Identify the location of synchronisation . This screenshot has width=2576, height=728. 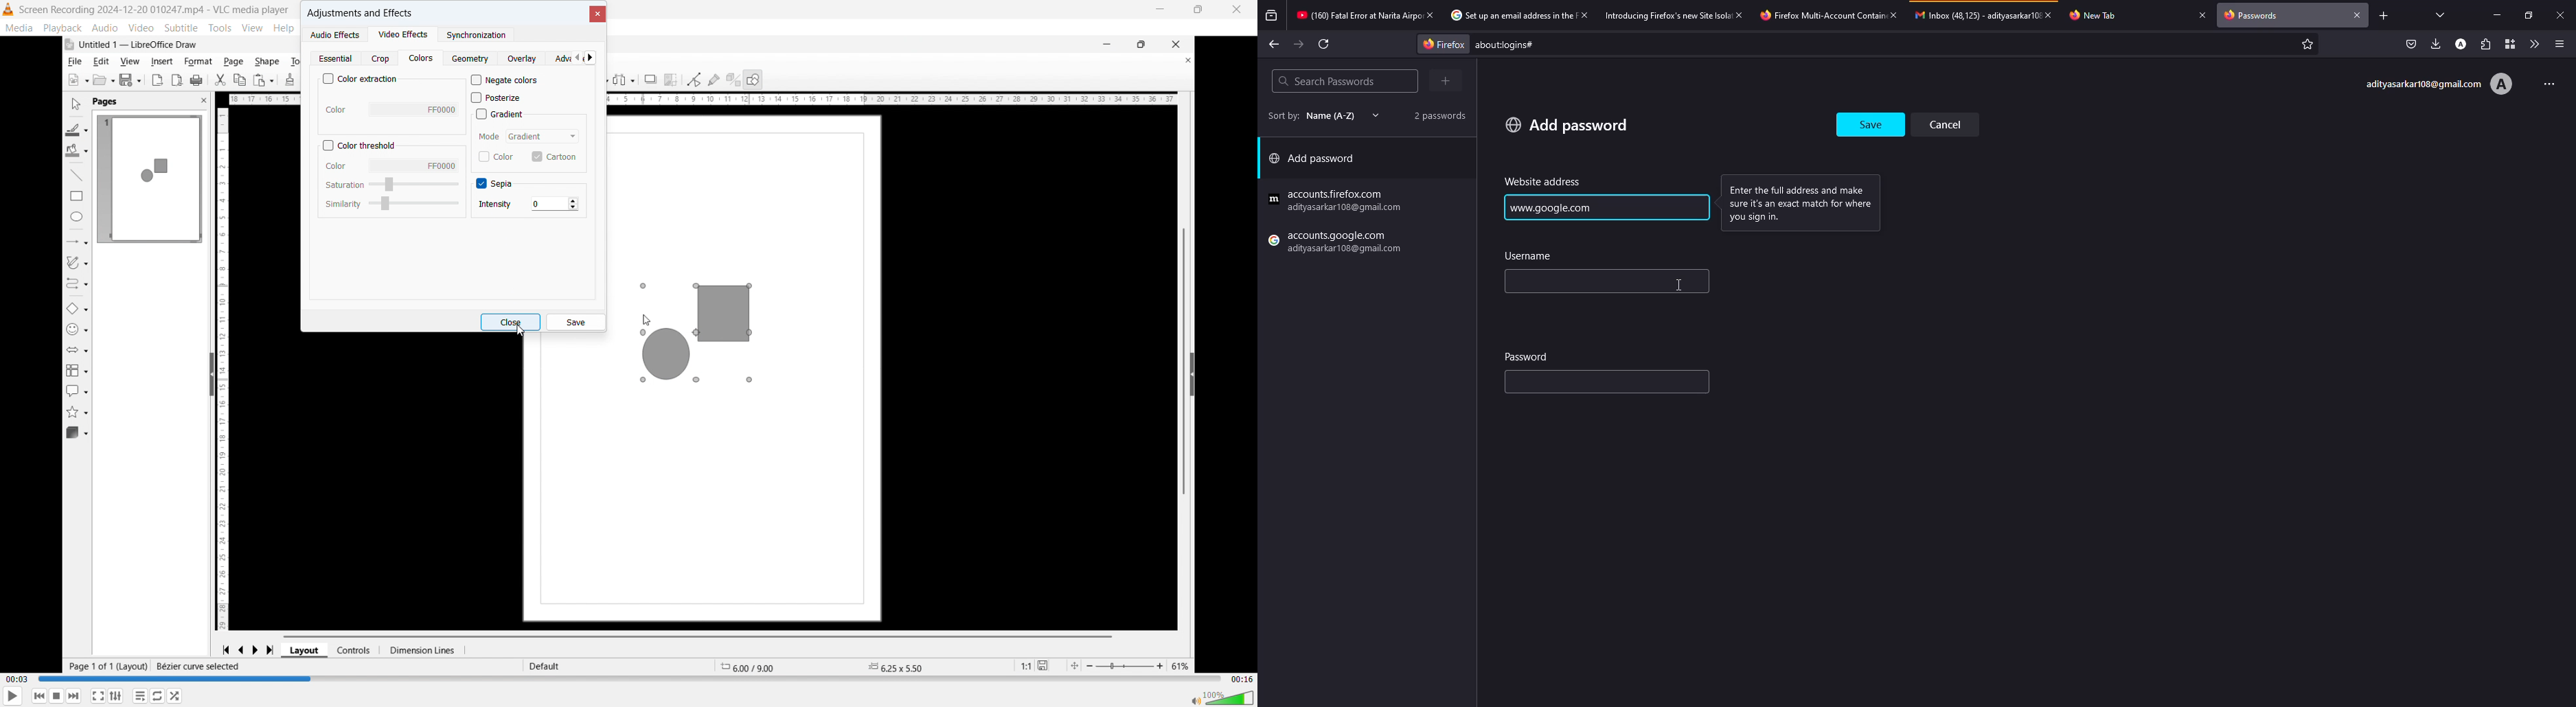
(474, 35).